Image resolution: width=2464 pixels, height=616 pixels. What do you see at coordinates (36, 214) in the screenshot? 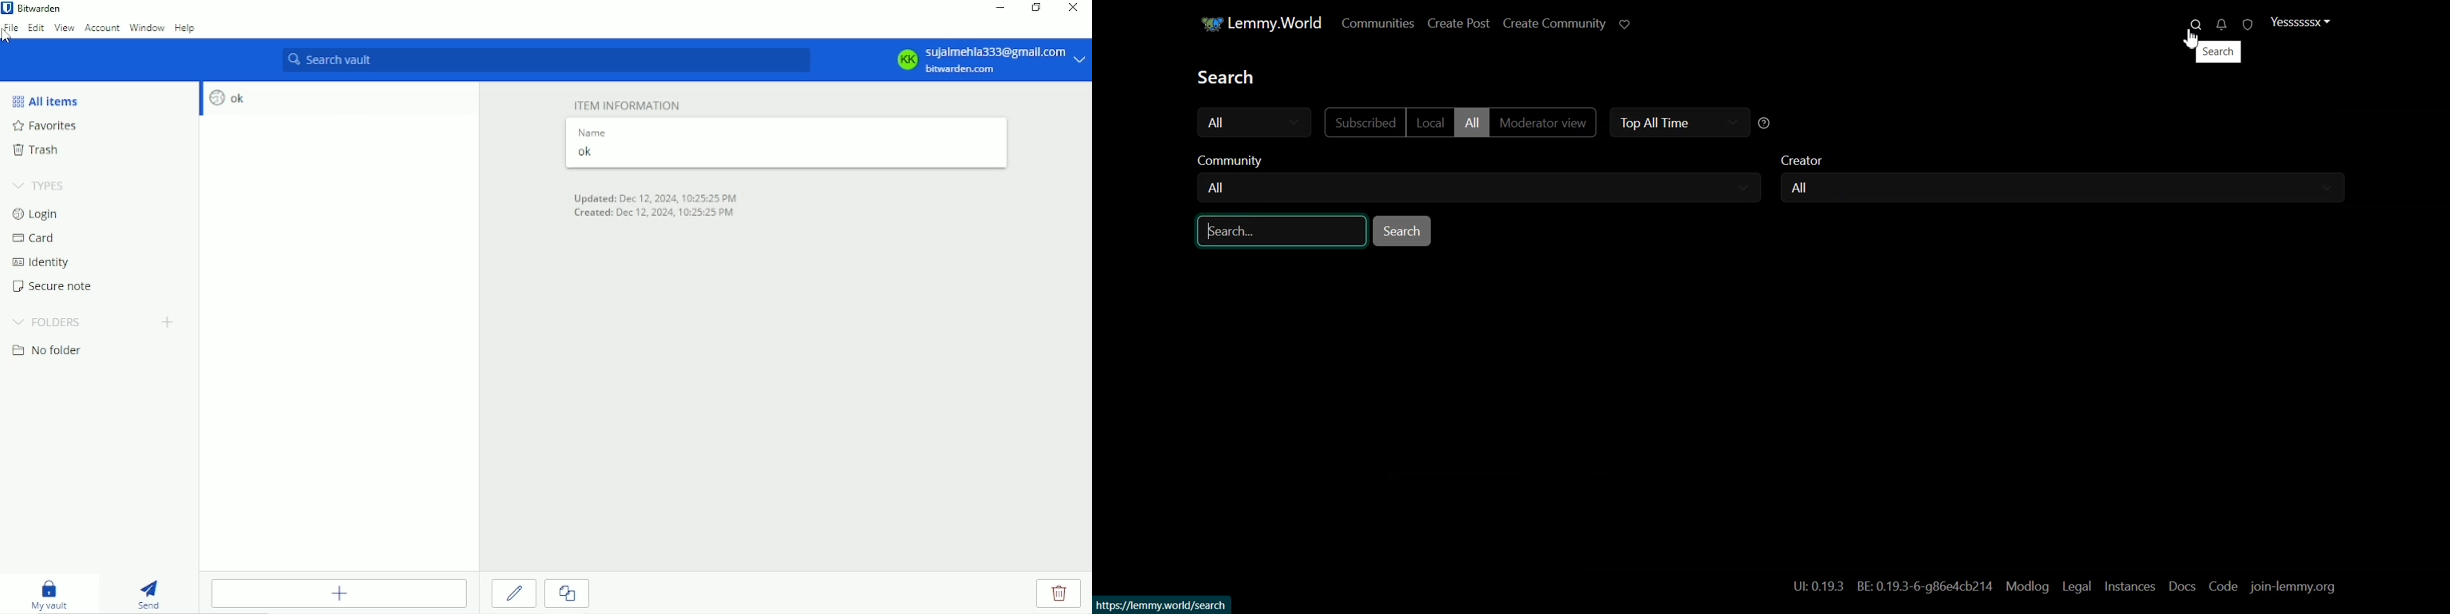
I see `Login` at bounding box center [36, 214].